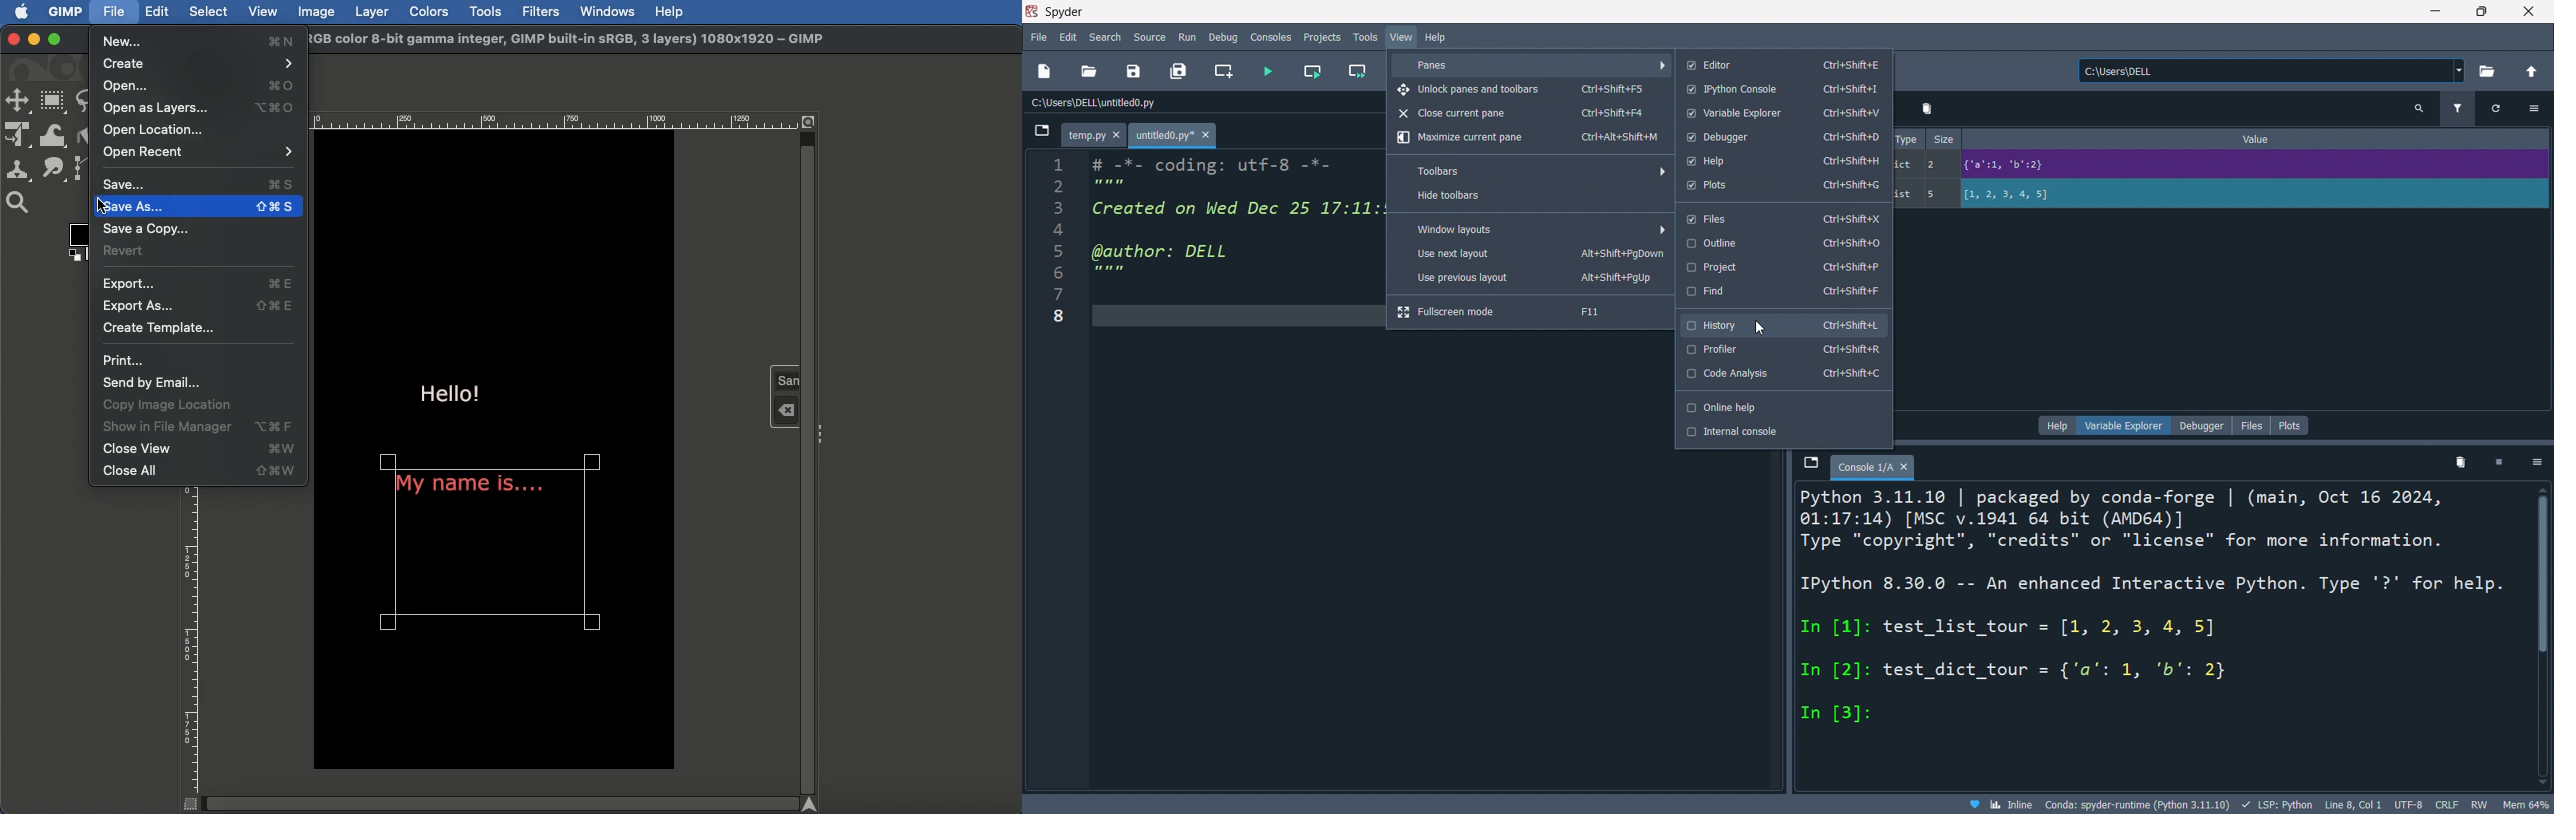  Describe the element at coordinates (1311, 73) in the screenshot. I see `run cell` at that location.